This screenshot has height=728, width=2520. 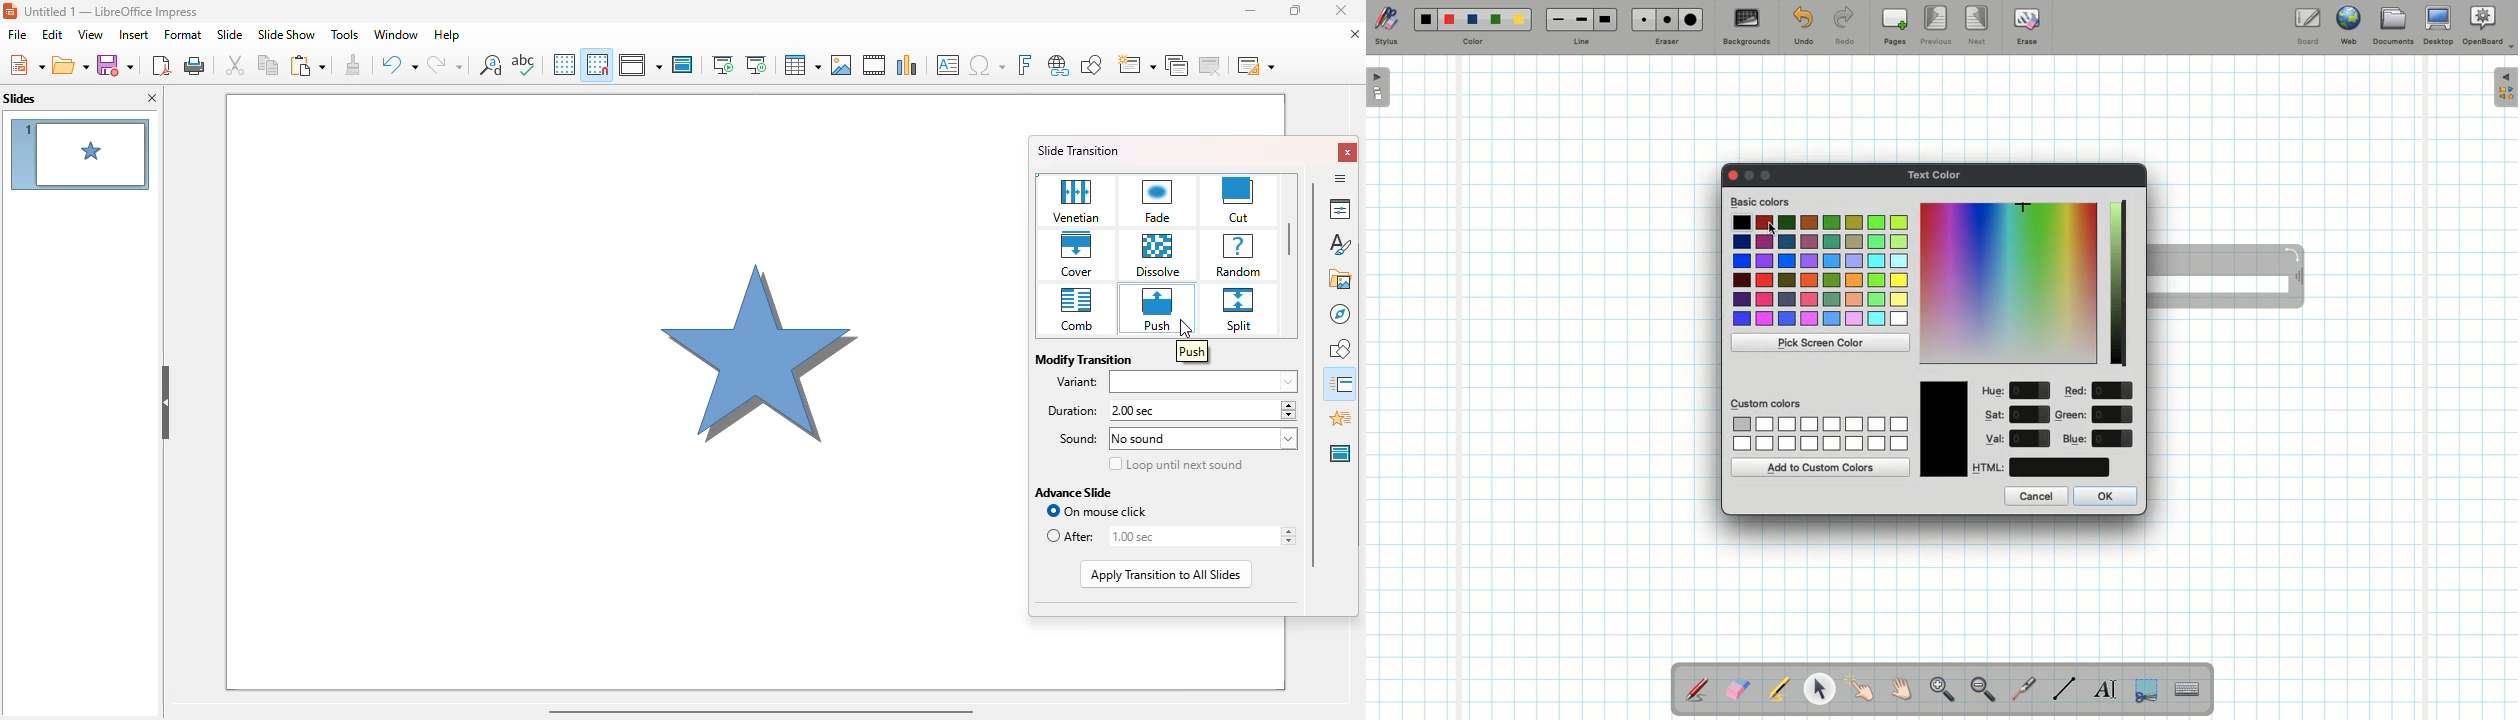 I want to click on duplicate slide, so click(x=1177, y=66).